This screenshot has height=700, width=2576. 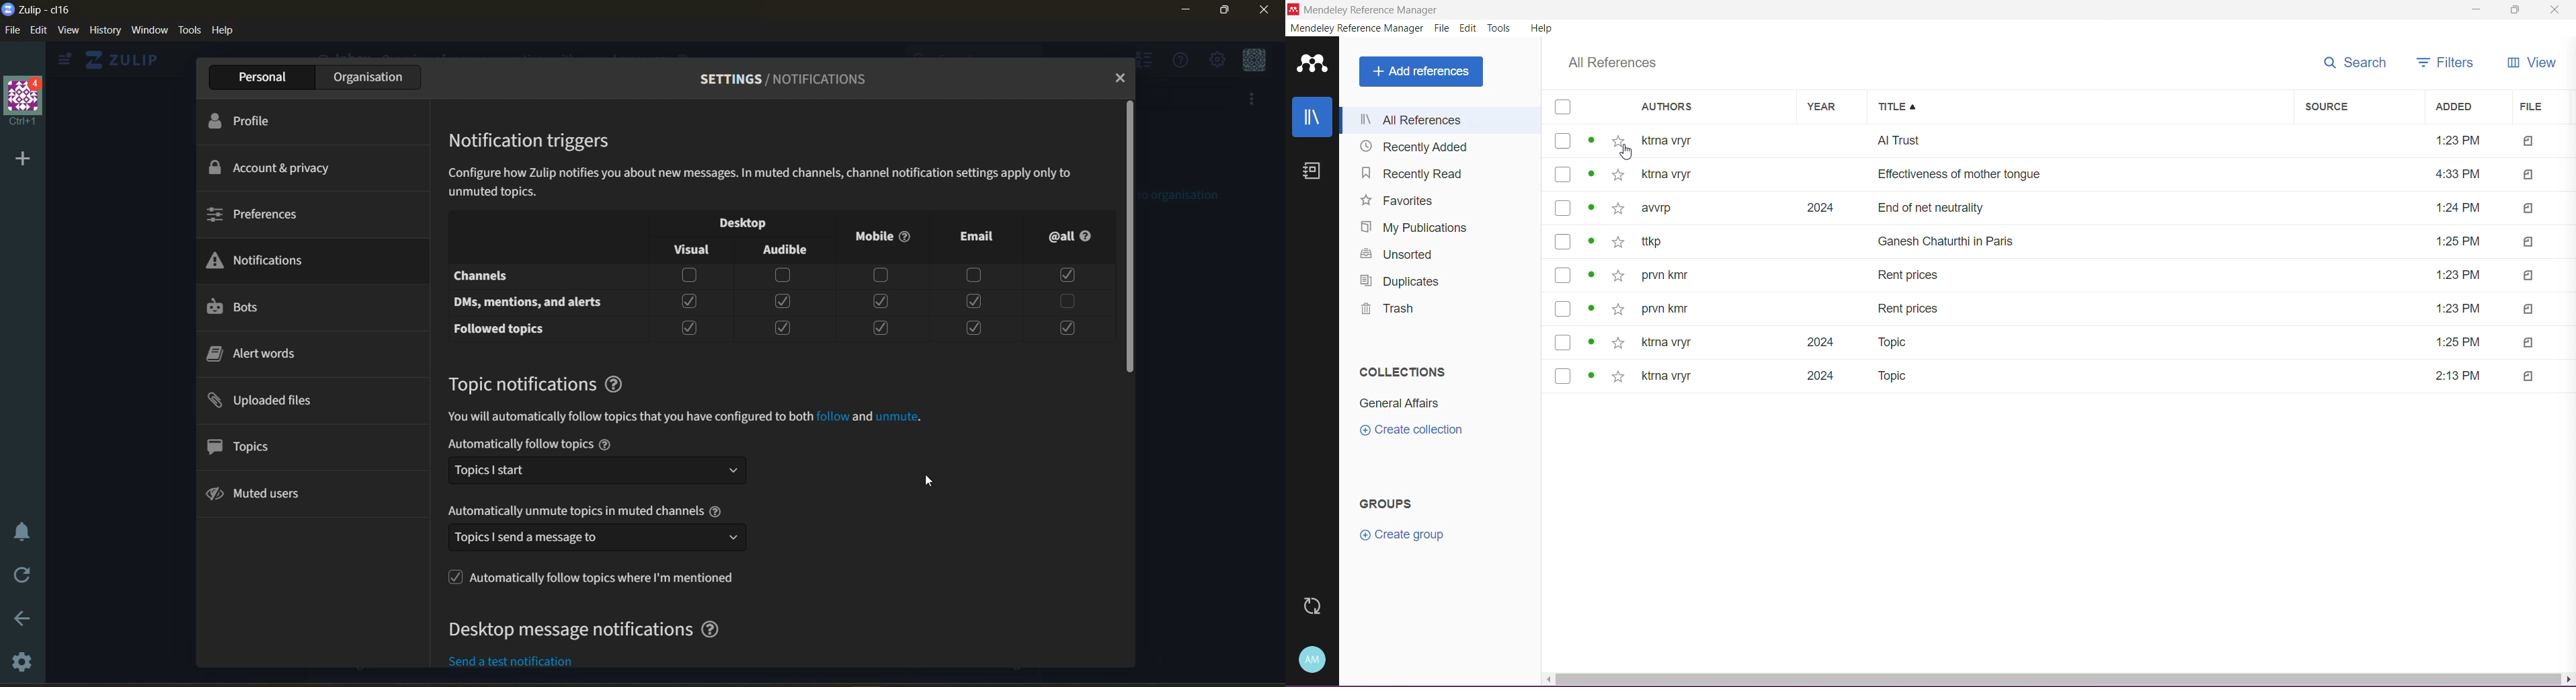 What do you see at coordinates (1312, 171) in the screenshot?
I see `Notes` at bounding box center [1312, 171].